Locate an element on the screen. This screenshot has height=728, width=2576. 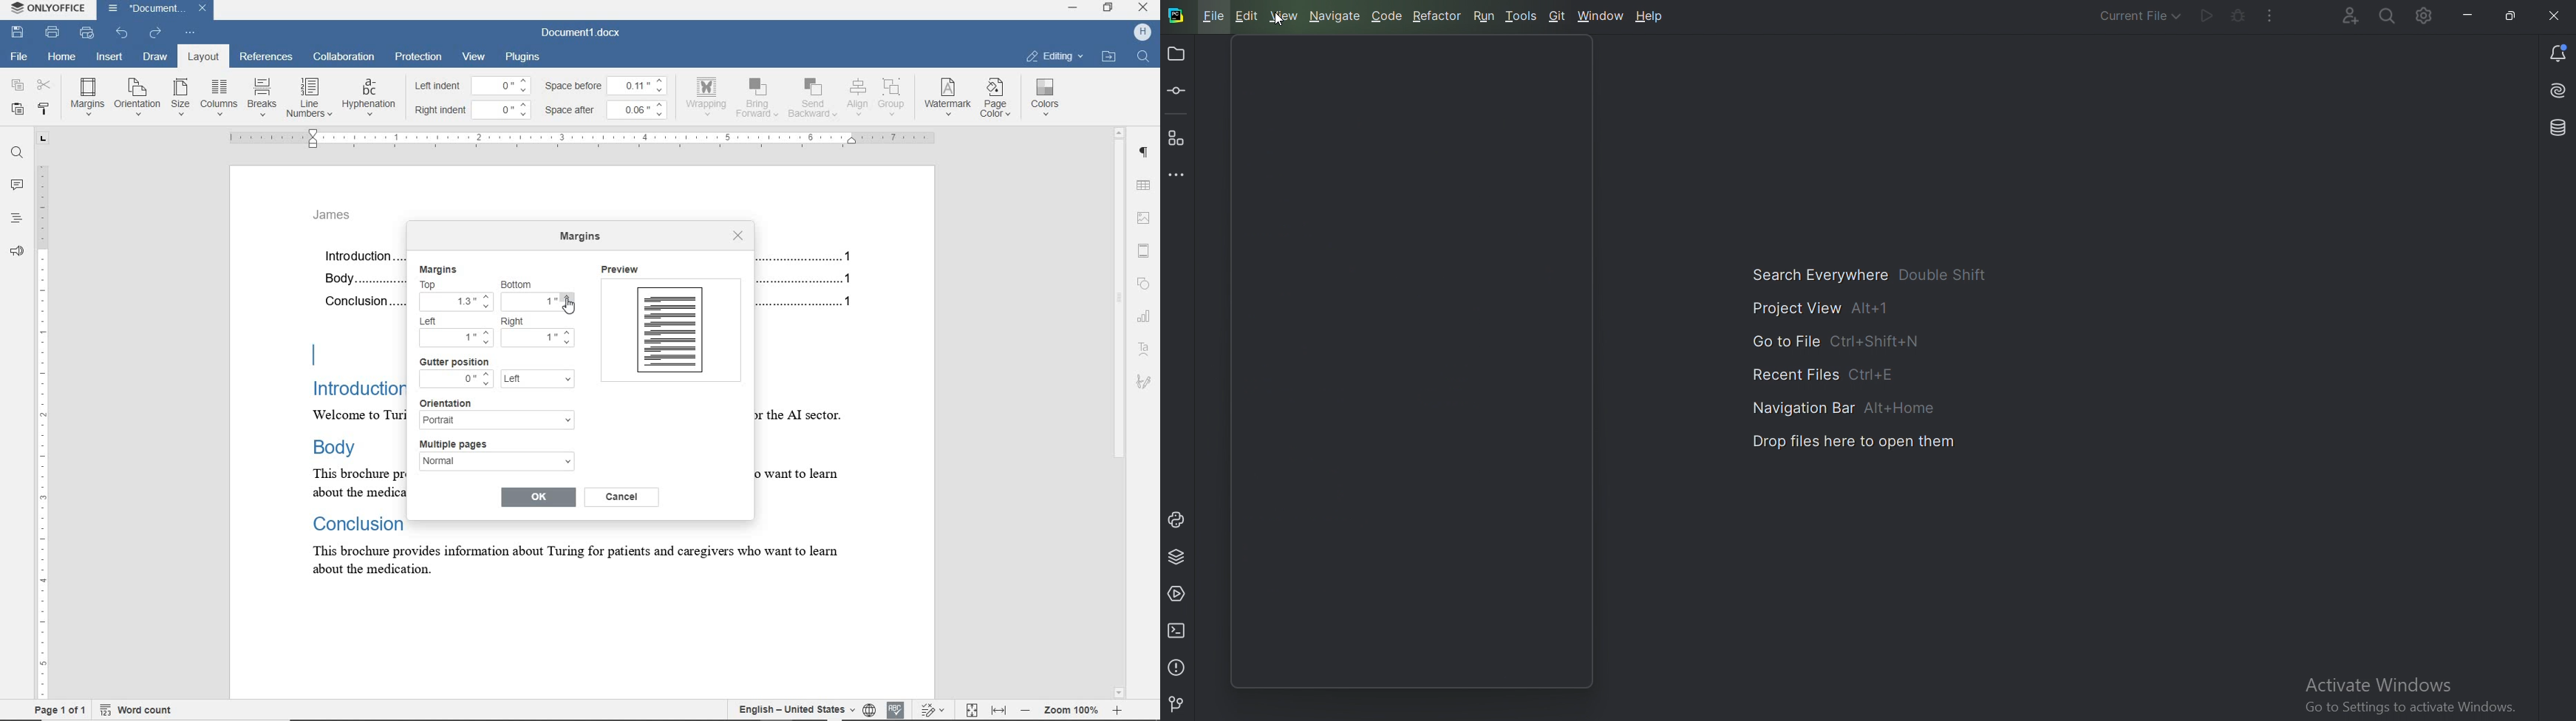
table is located at coordinates (1147, 186).